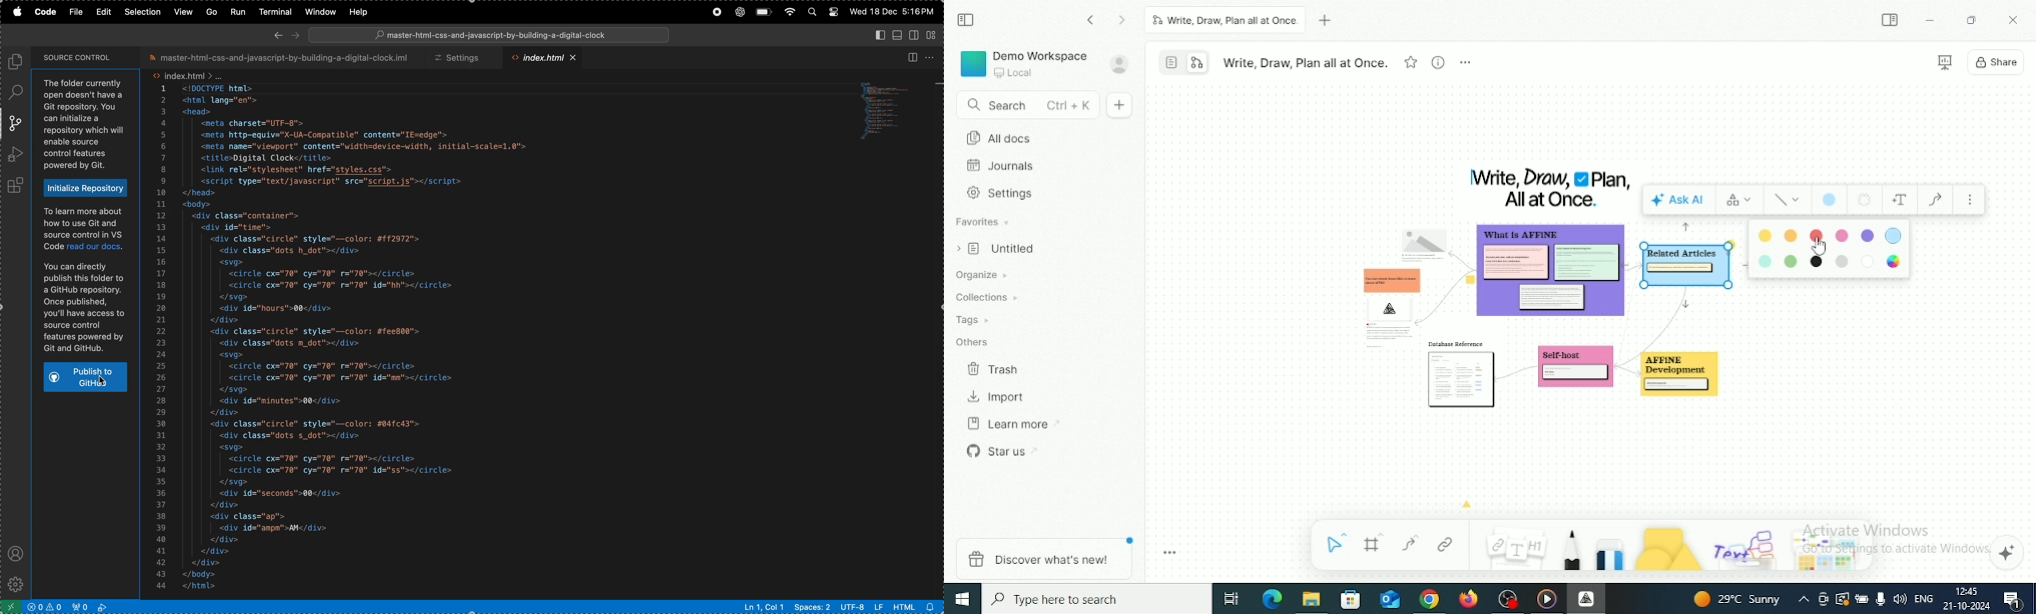 This screenshot has width=2044, height=616. I want to click on toggle panel, so click(897, 34).